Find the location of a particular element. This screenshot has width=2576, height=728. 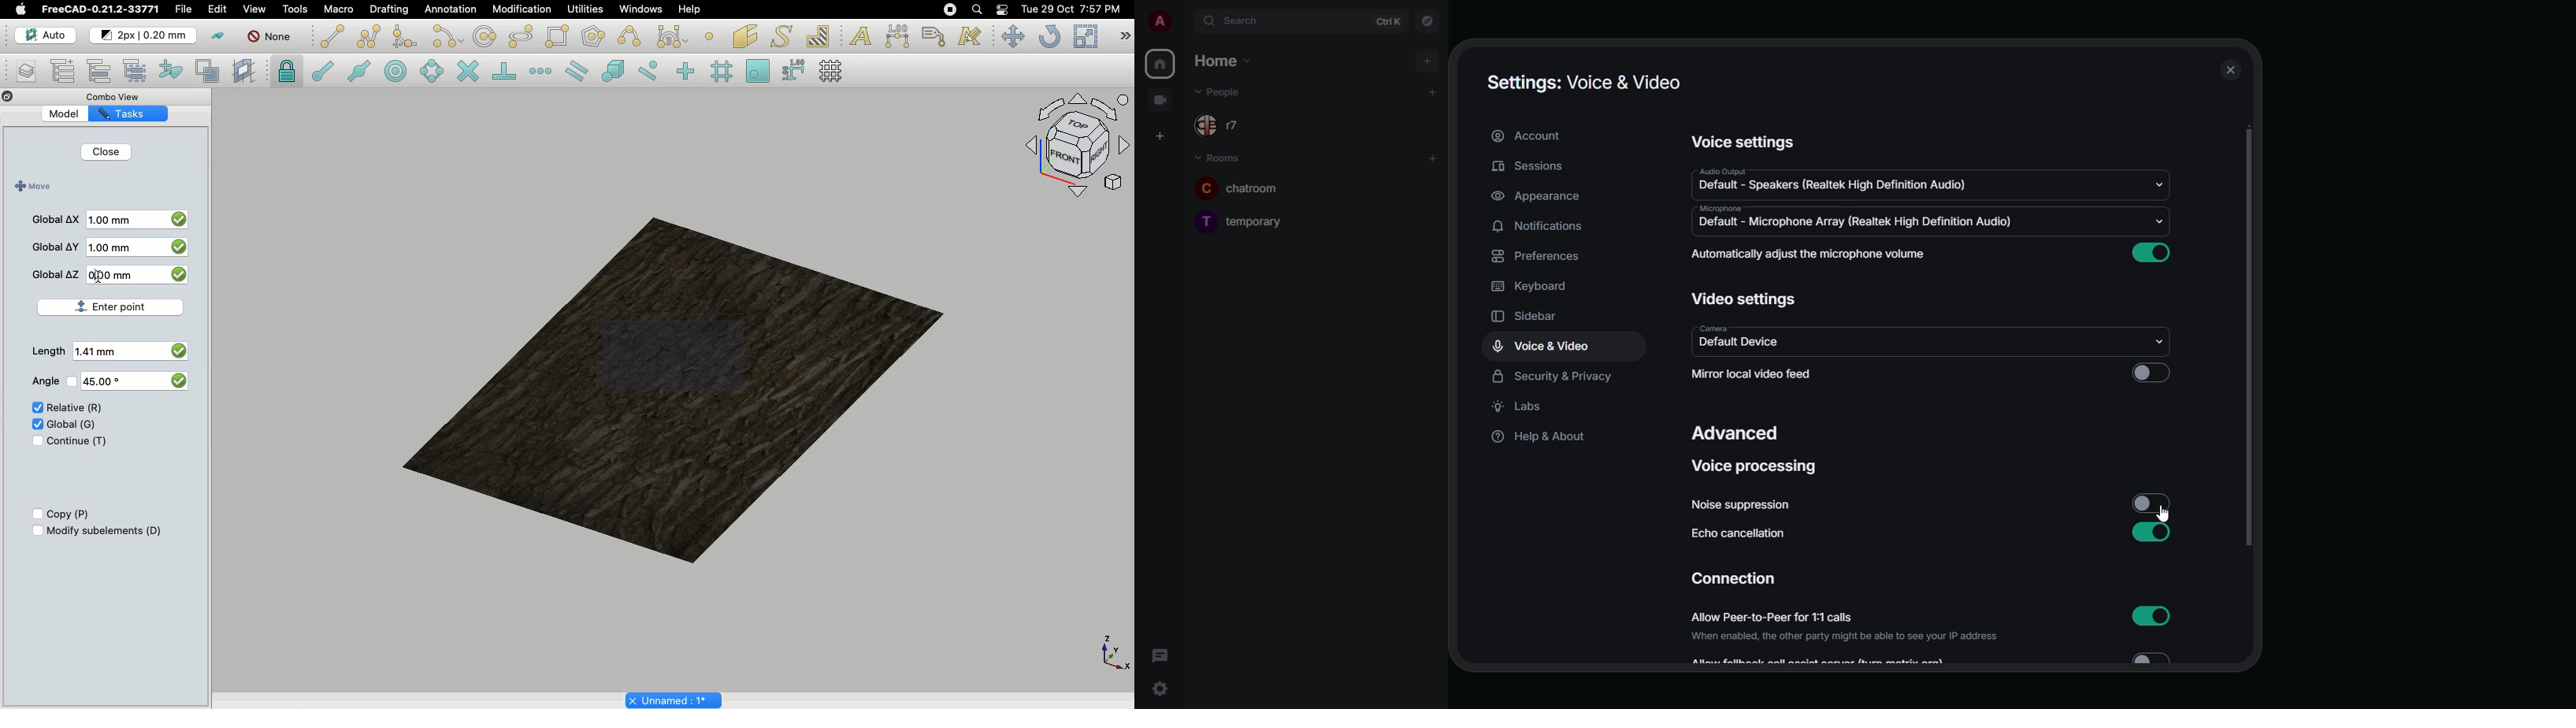

Macro is located at coordinates (340, 9).